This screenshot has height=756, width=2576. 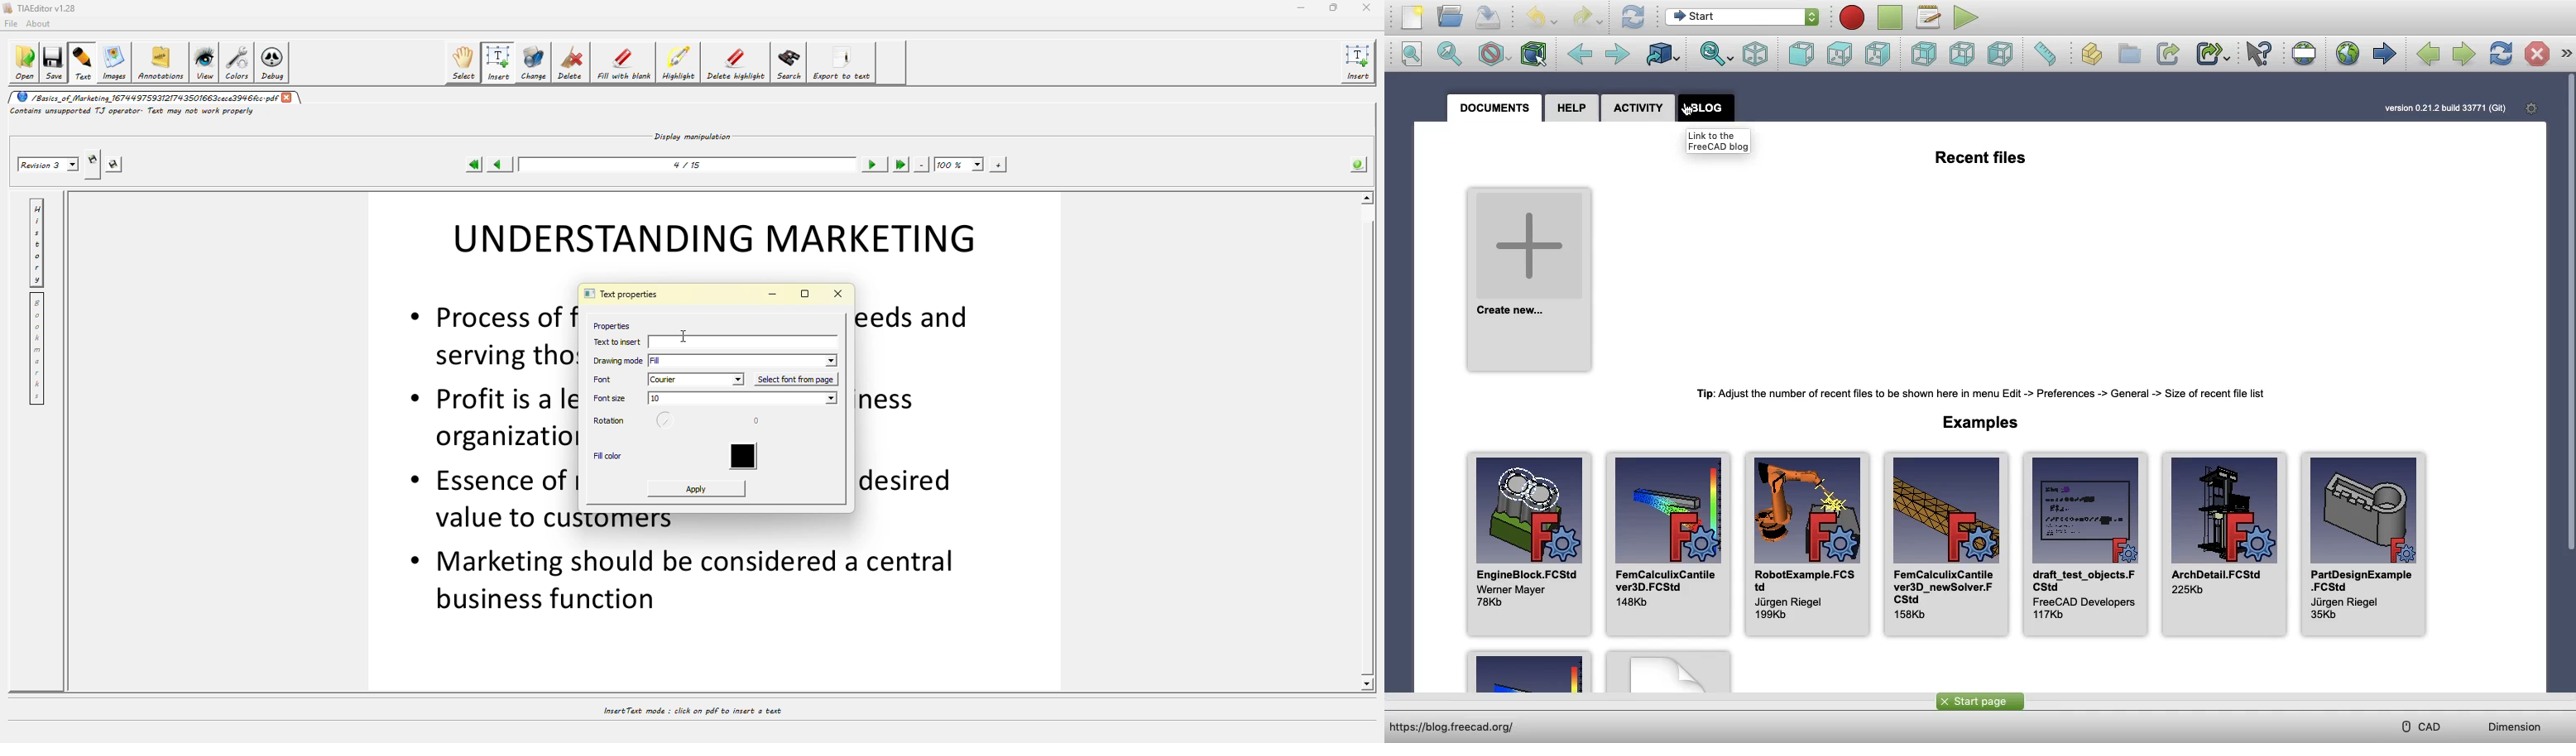 I want to click on Blog, so click(x=1705, y=108).